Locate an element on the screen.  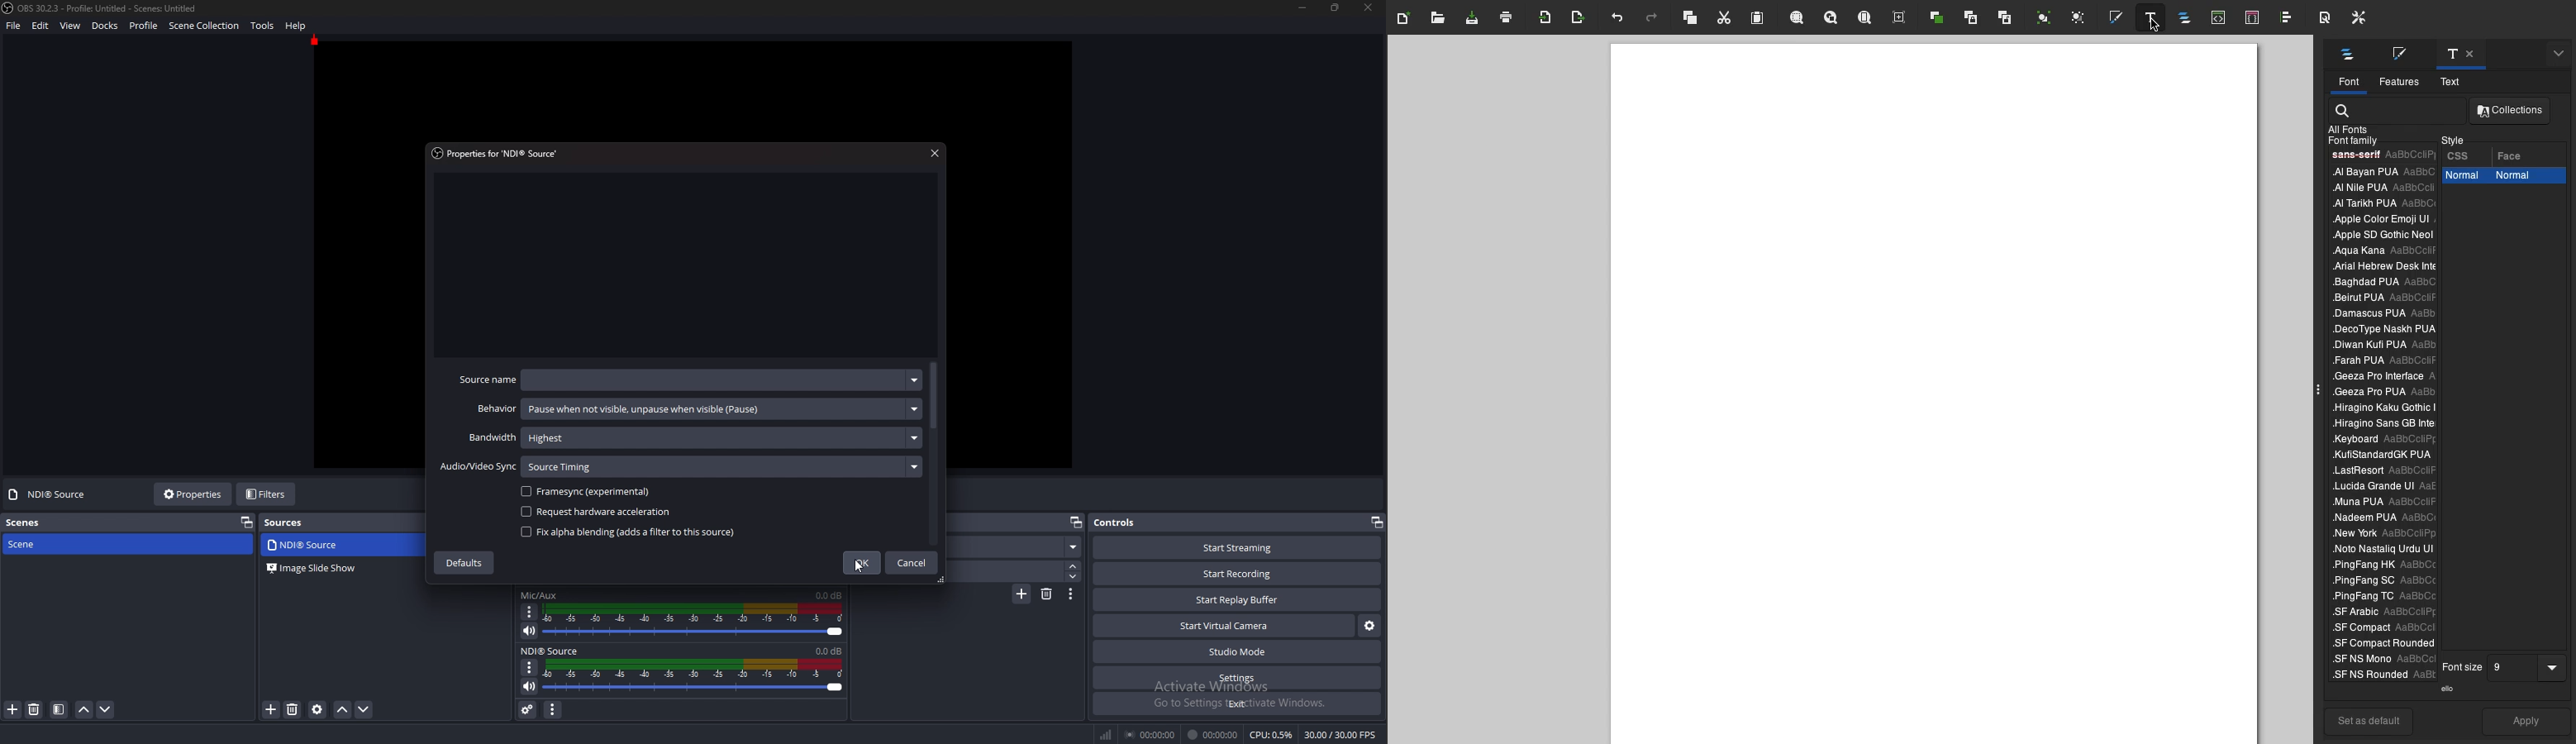
Style is located at coordinates (2454, 138).